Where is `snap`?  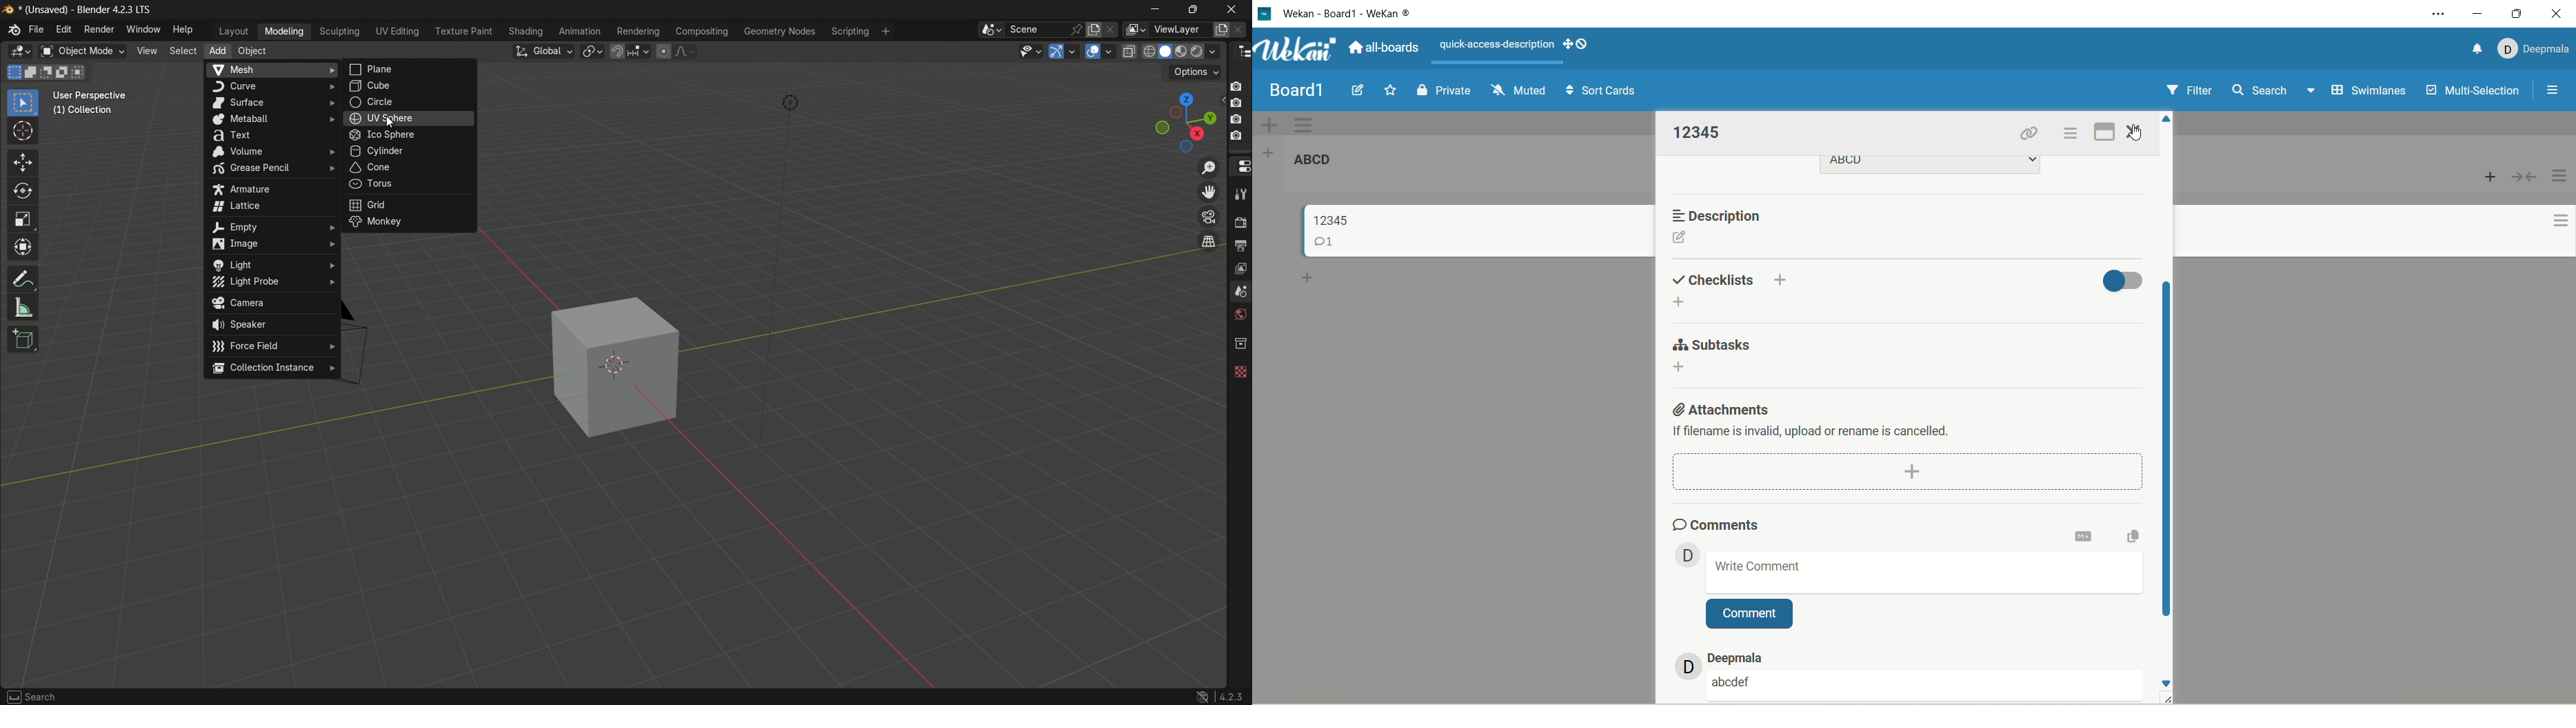 snap is located at coordinates (630, 51).